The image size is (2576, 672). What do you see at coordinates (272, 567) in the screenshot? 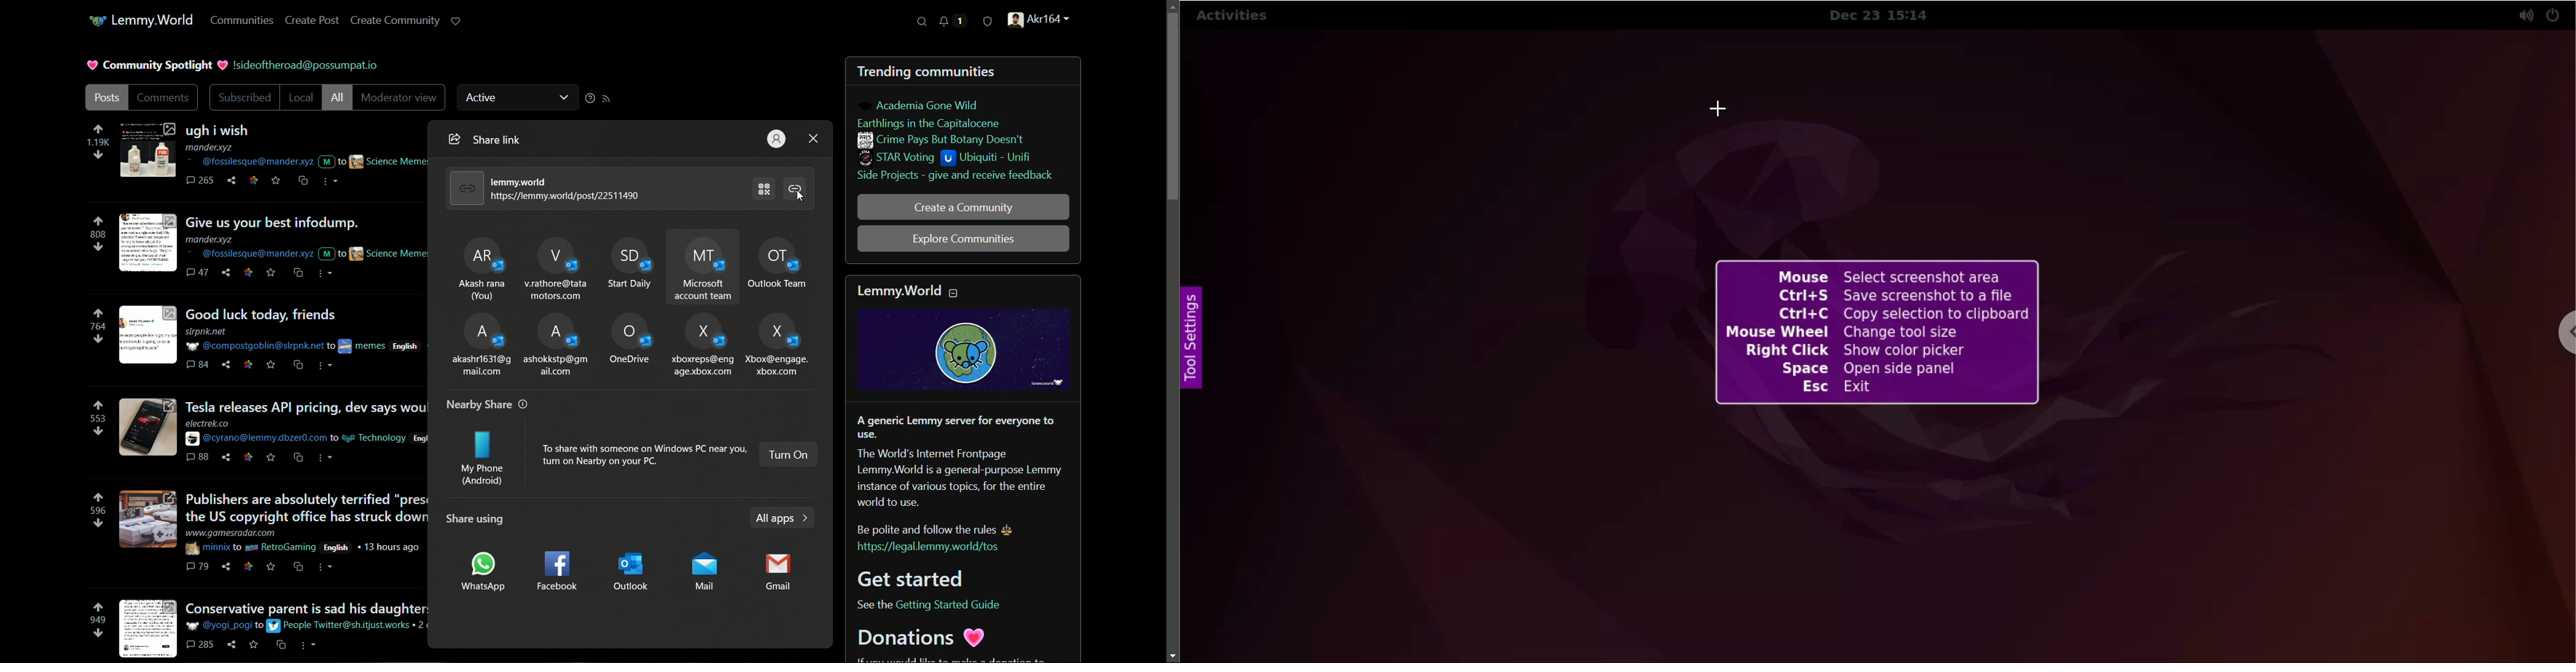
I see `save` at bounding box center [272, 567].